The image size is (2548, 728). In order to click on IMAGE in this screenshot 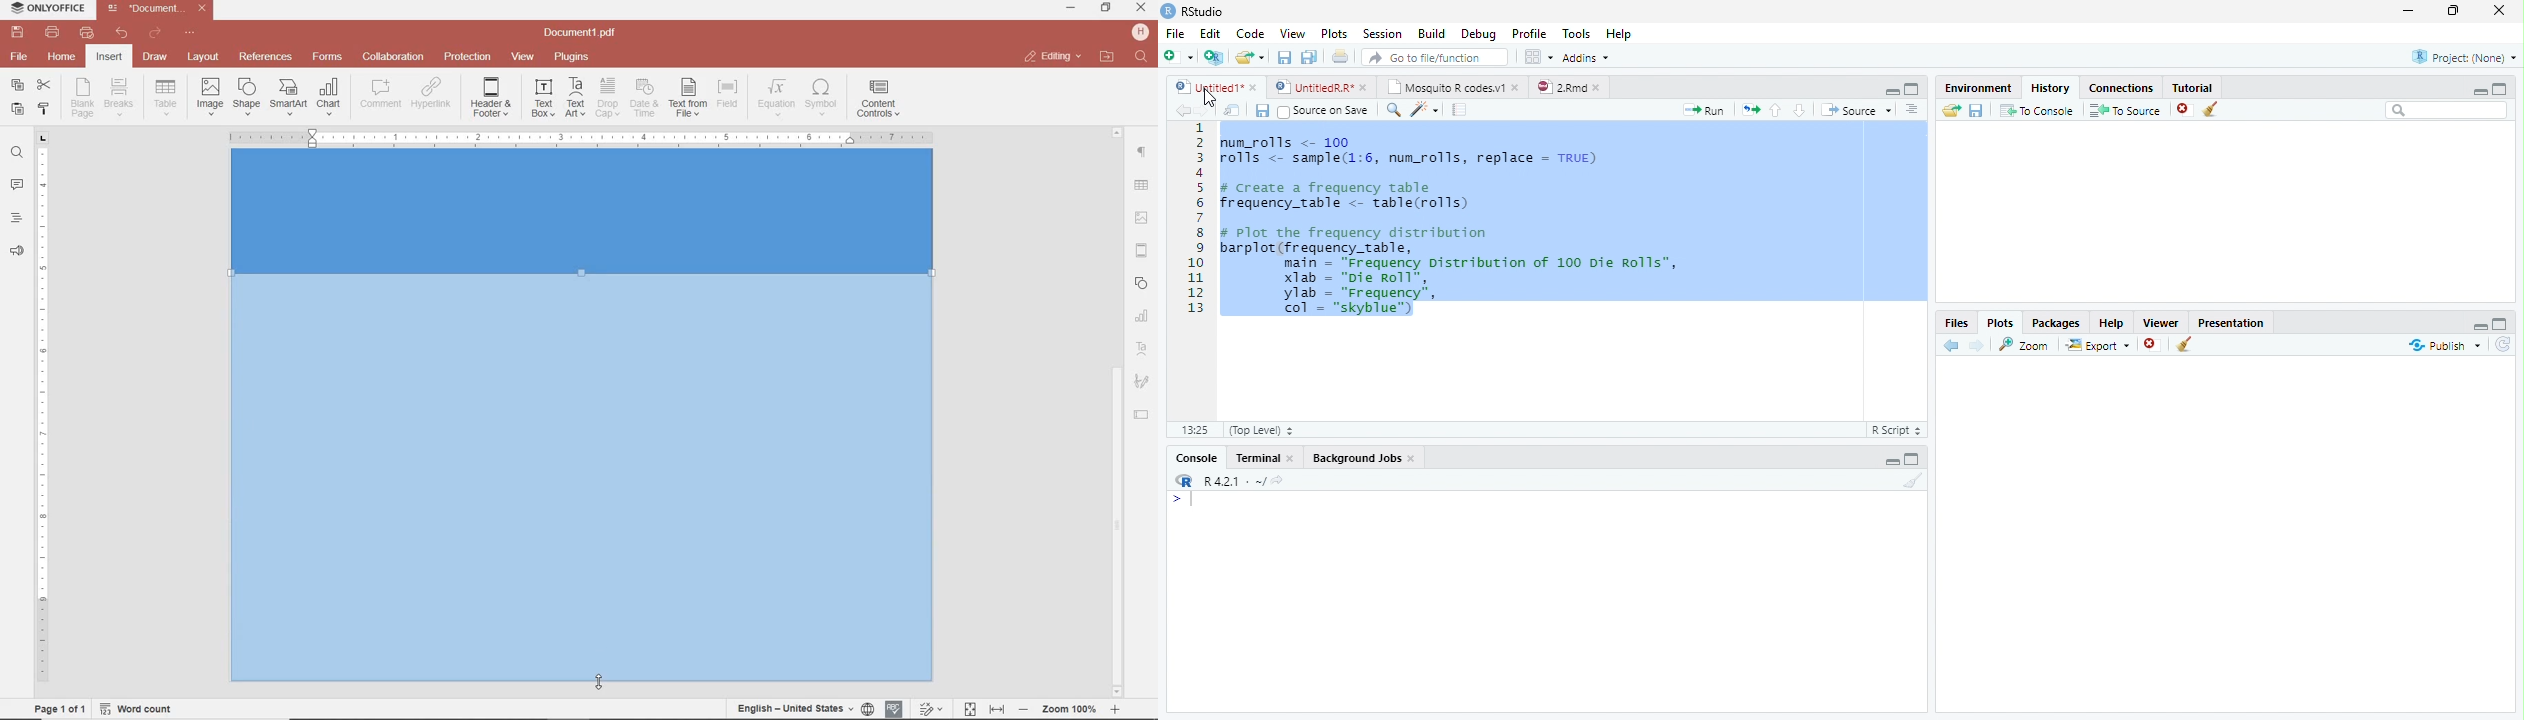, I will do `click(1143, 219)`.